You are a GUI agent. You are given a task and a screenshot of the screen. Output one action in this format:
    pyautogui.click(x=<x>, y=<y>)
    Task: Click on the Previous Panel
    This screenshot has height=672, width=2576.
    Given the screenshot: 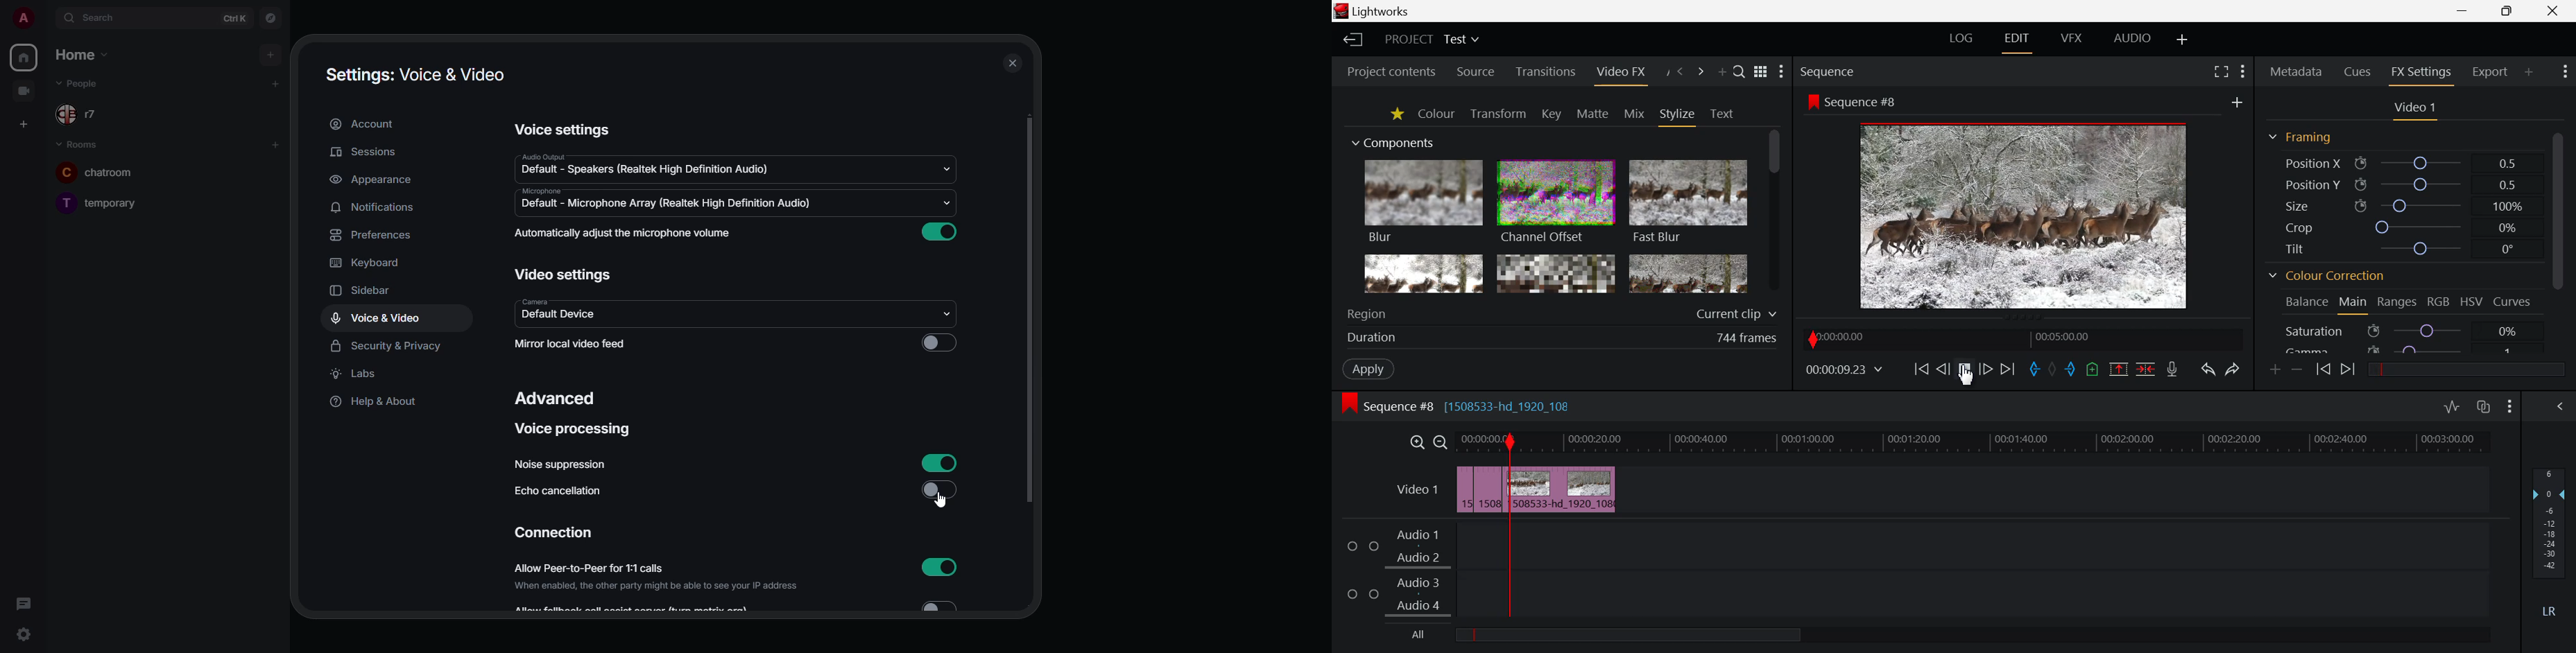 What is the action you would take?
    pyautogui.click(x=1680, y=72)
    